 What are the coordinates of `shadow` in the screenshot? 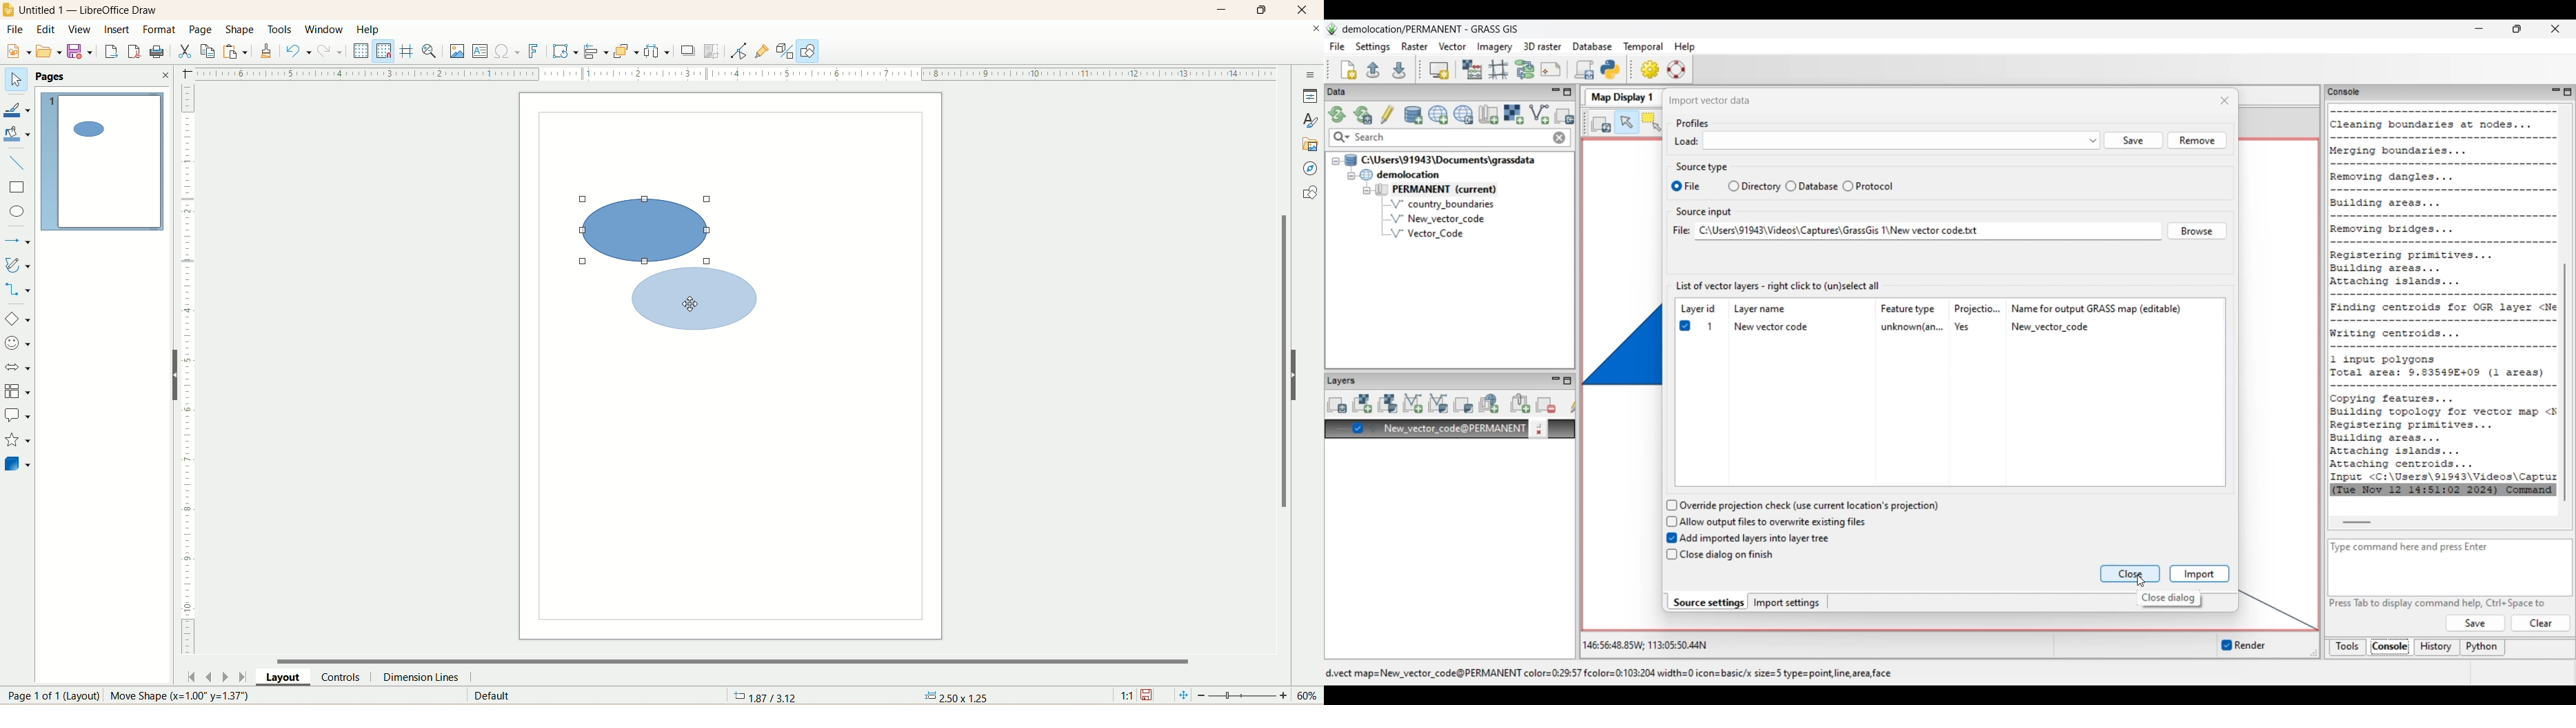 It's located at (686, 52).